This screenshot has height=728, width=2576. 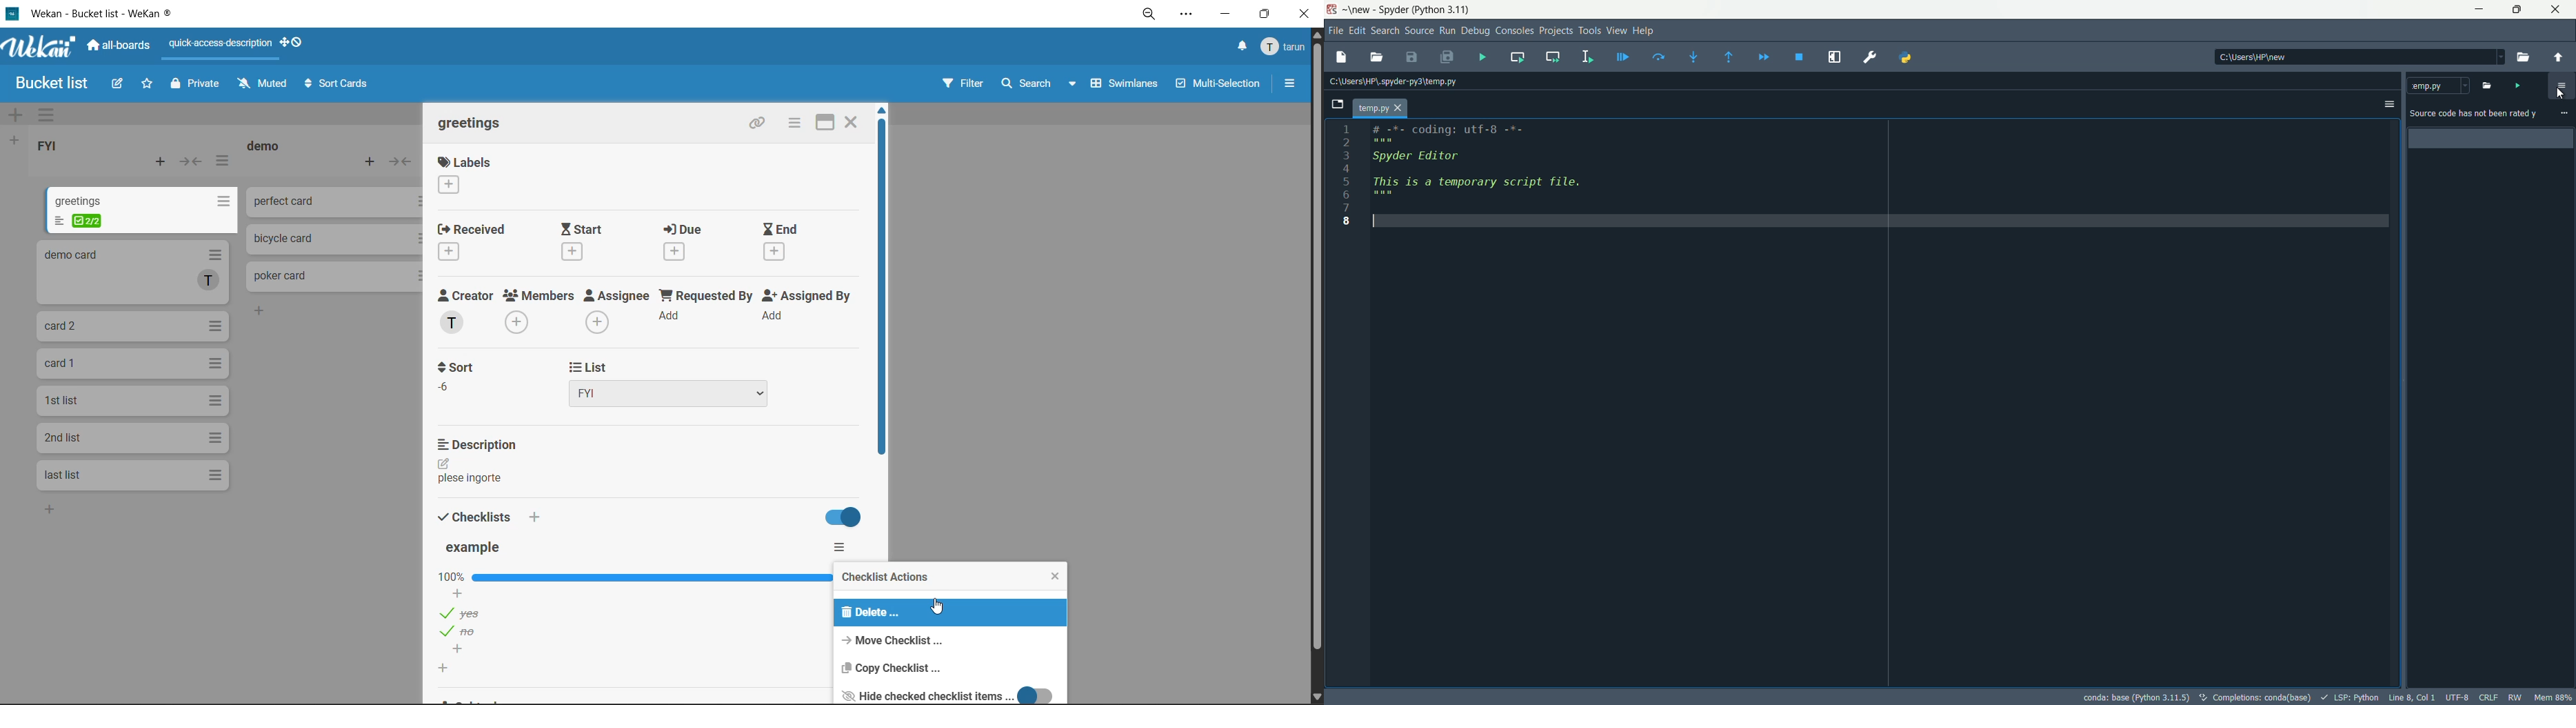 What do you see at coordinates (1589, 32) in the screenshot?
I see `tools menu` at bounding box center [1589, 32].